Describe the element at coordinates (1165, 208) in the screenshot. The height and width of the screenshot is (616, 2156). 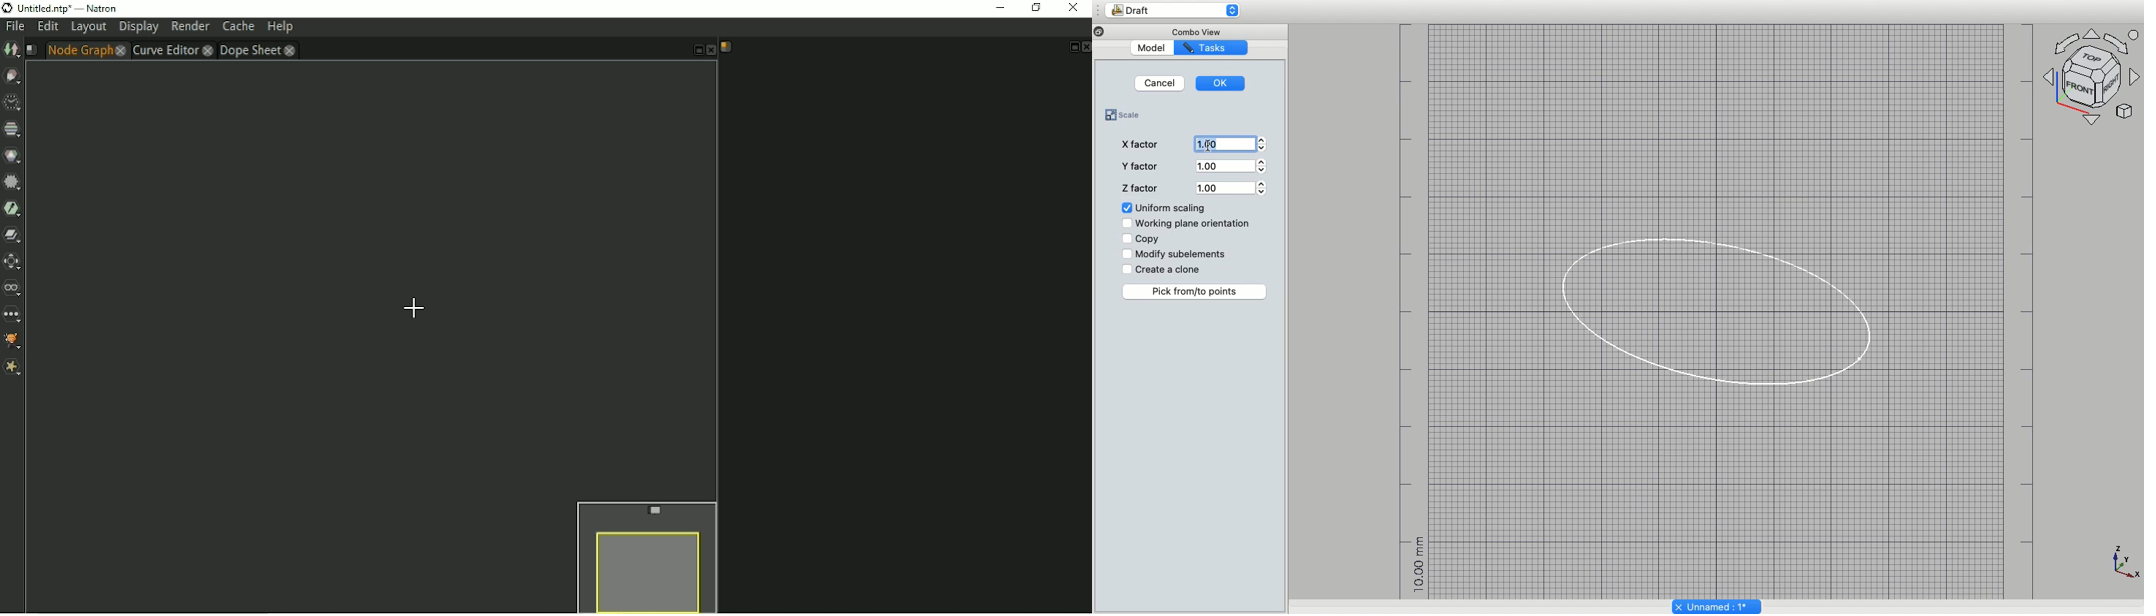
I see `Uniform scaling` at that location.